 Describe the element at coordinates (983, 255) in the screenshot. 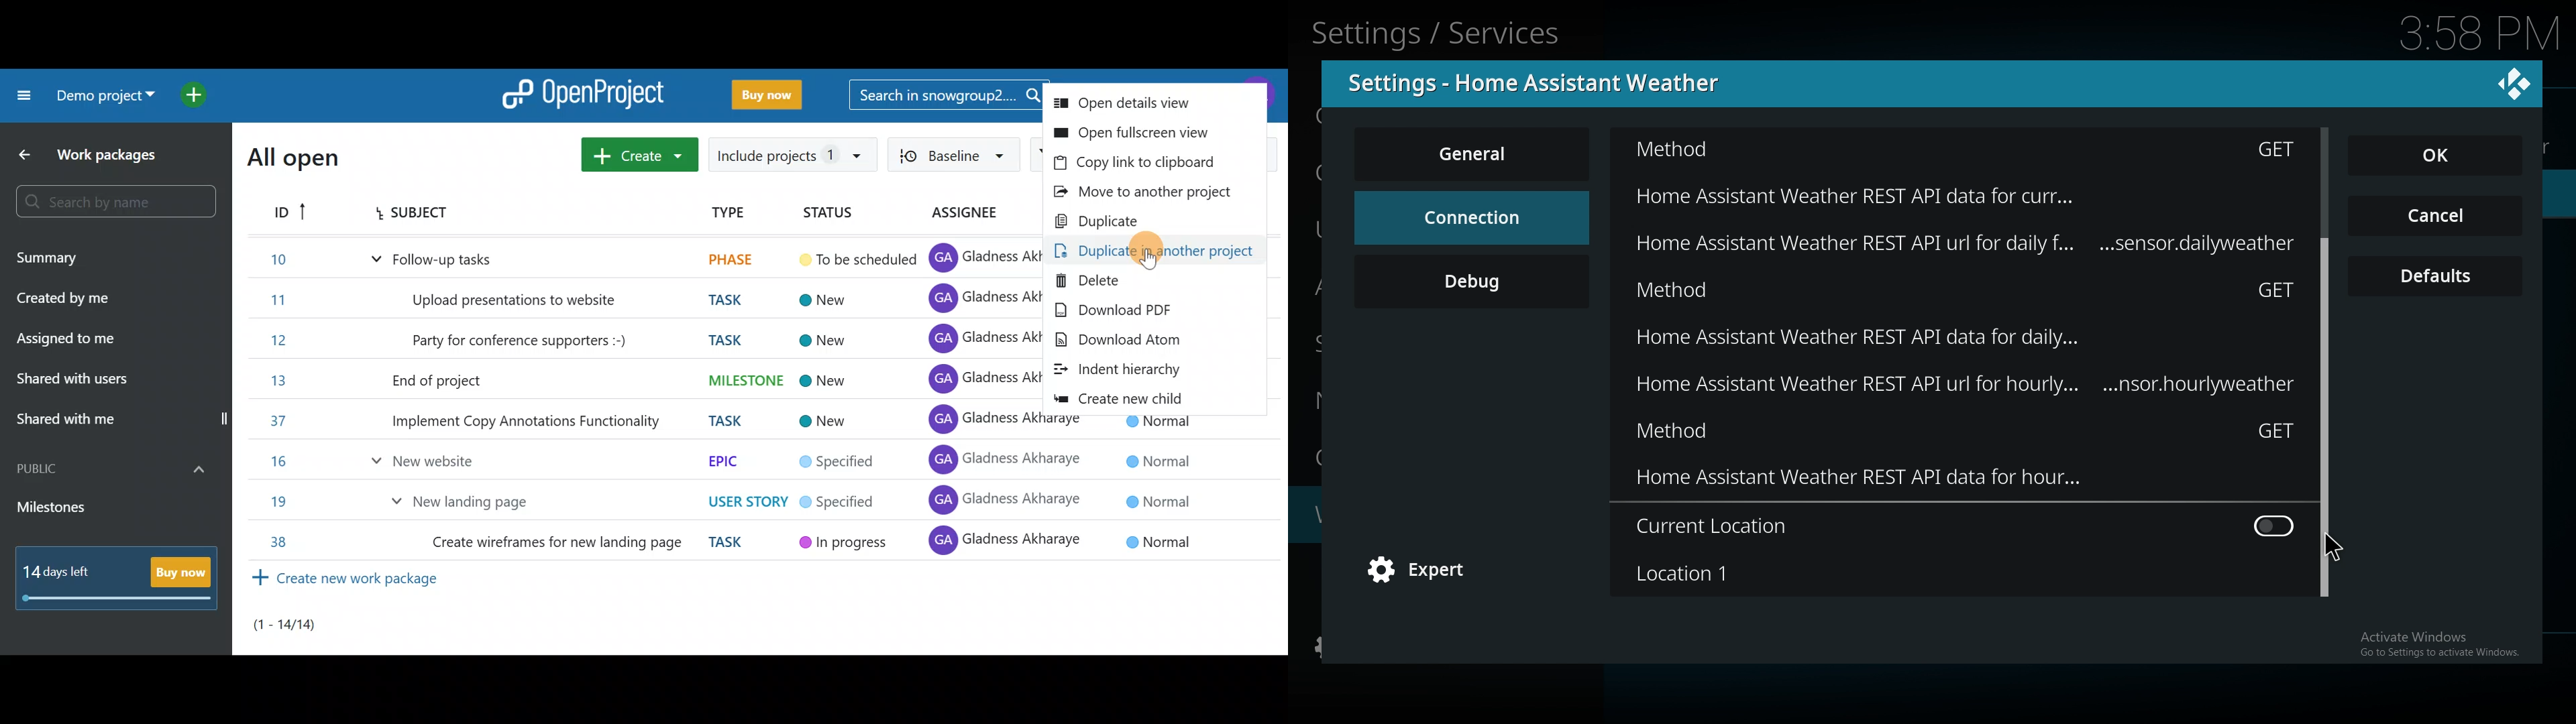

I see `GA Gladness Akharaye` at that location.